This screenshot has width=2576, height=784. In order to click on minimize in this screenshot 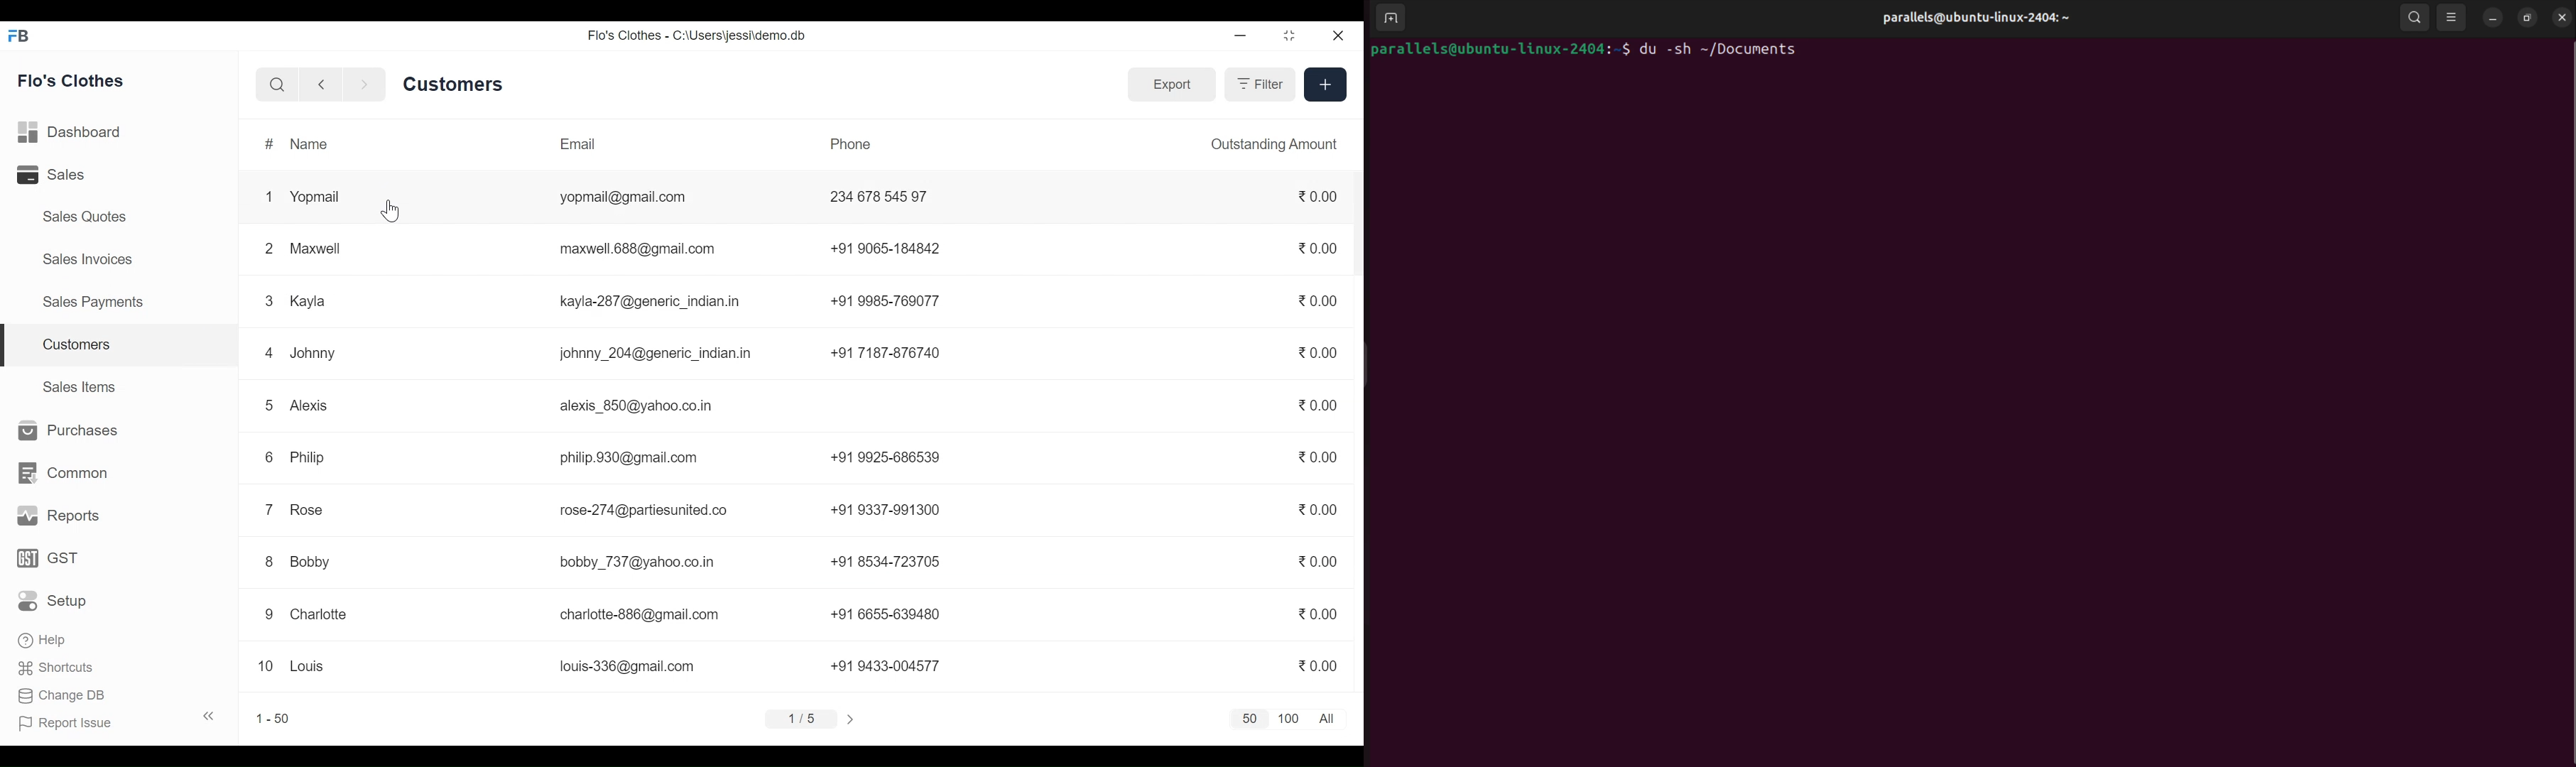, I will do `click(1239, 35)`.